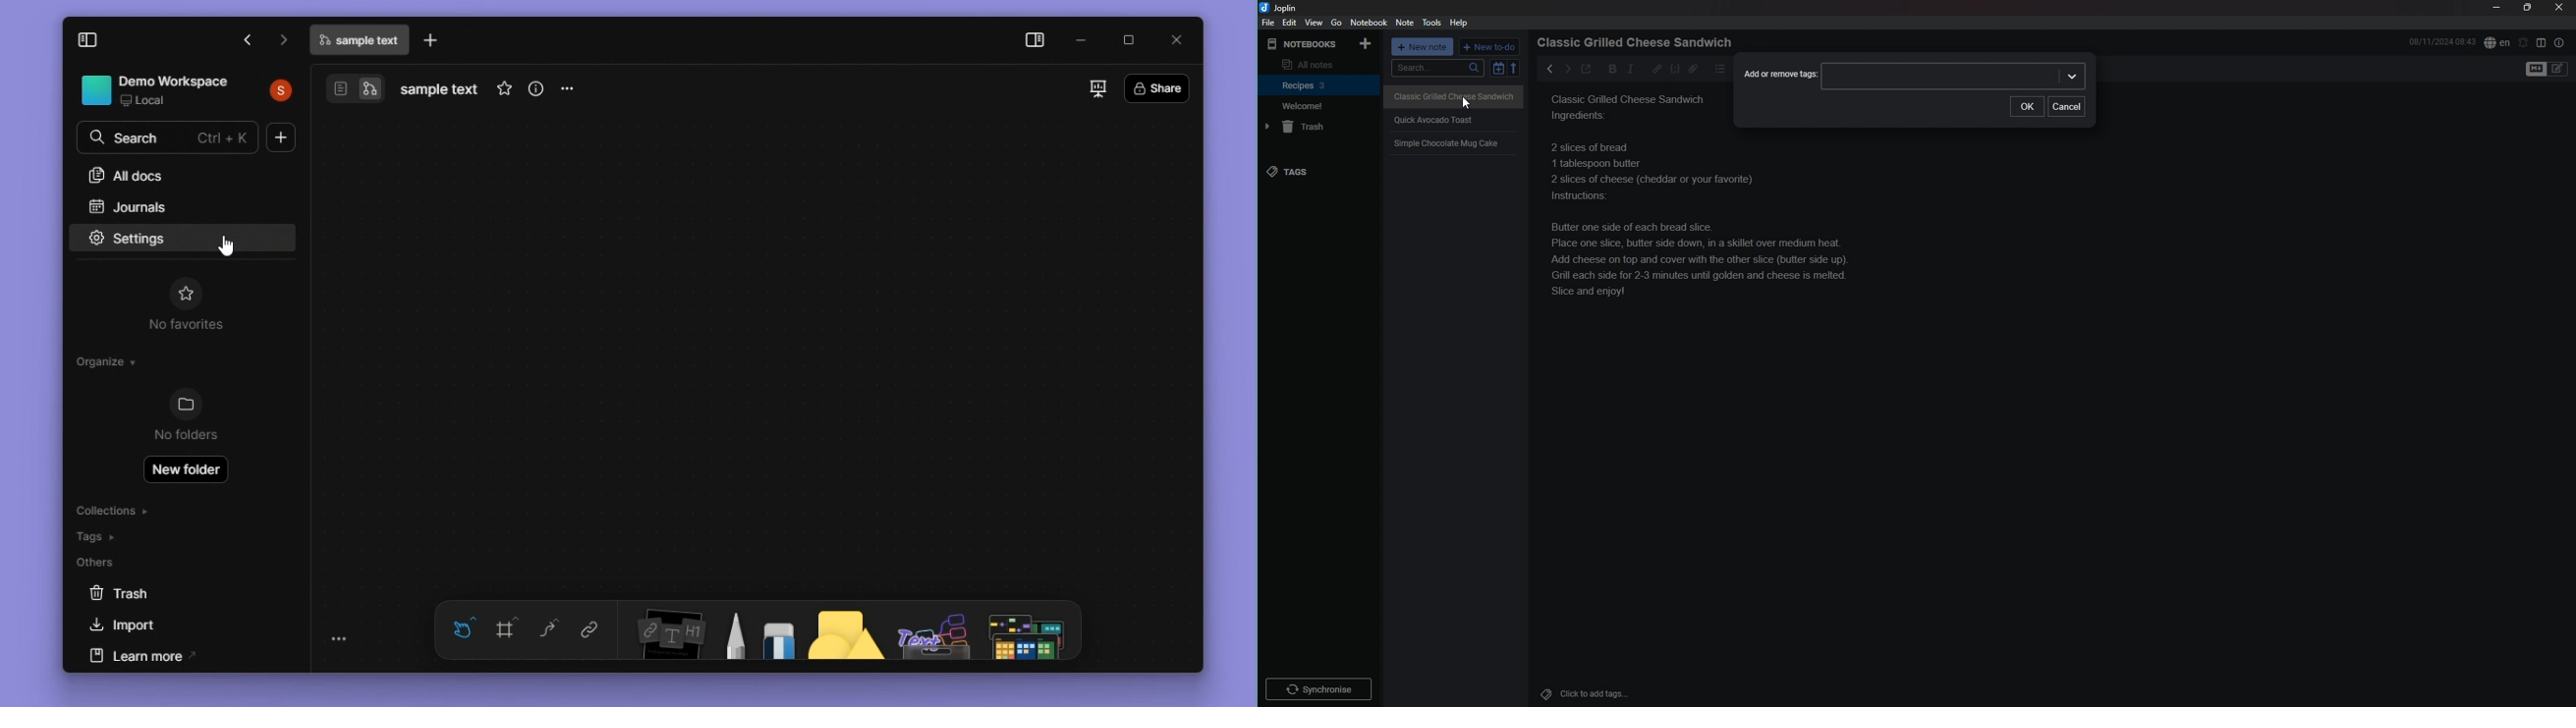 The width and height of the screenshot is (2576, 728). I want to click on Add of remove tags:, so click(1779, 76).